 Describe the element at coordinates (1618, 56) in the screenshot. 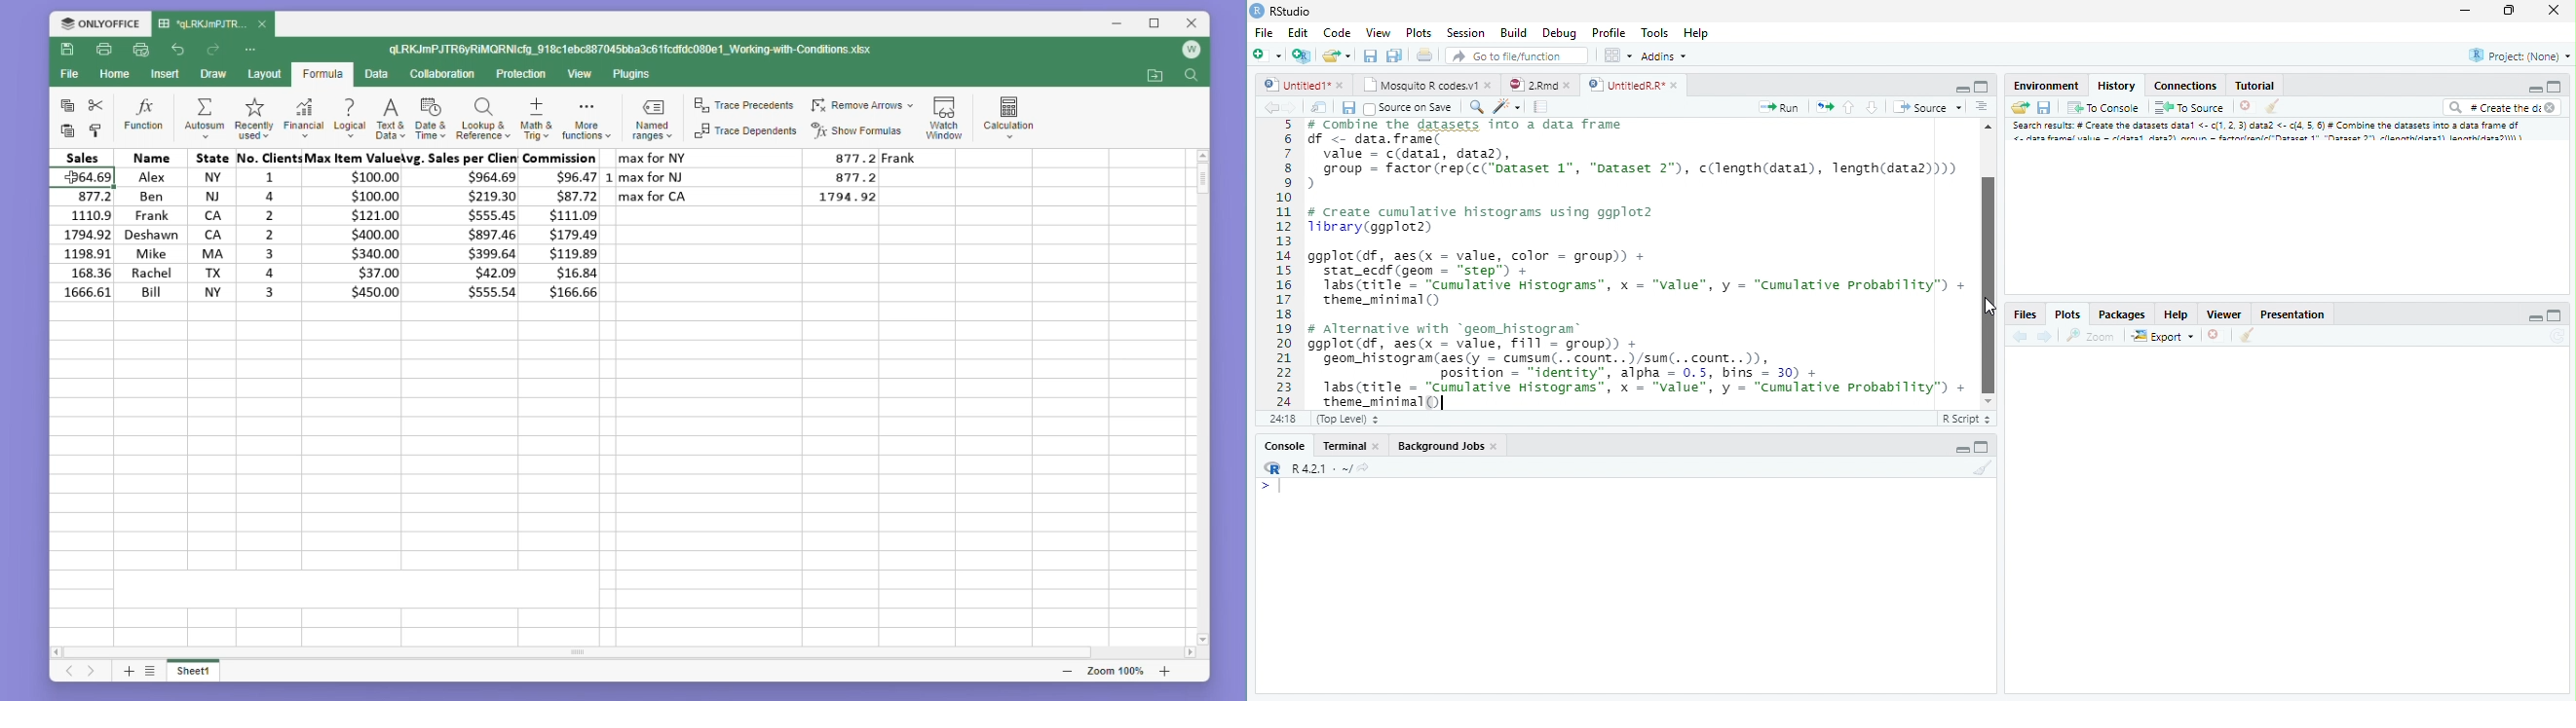

I see `Workspace pane` at that location.